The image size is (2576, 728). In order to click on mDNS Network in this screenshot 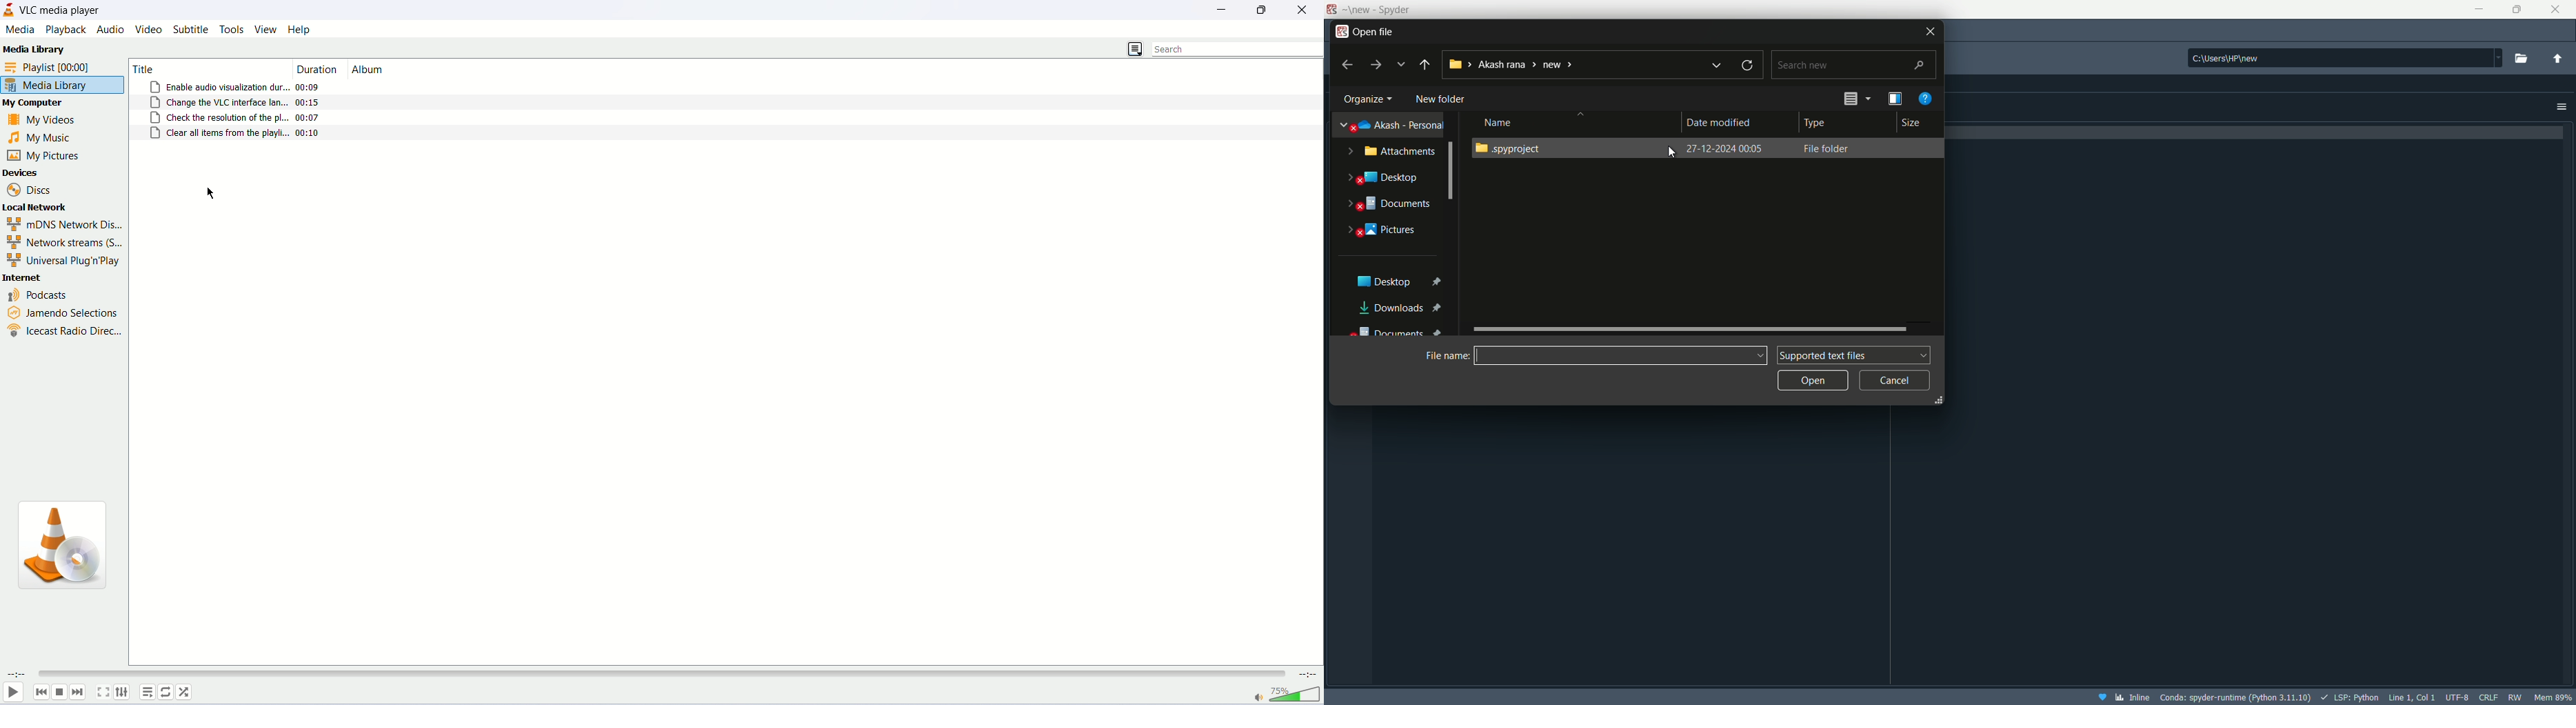, I will do `click(63, 223)`.